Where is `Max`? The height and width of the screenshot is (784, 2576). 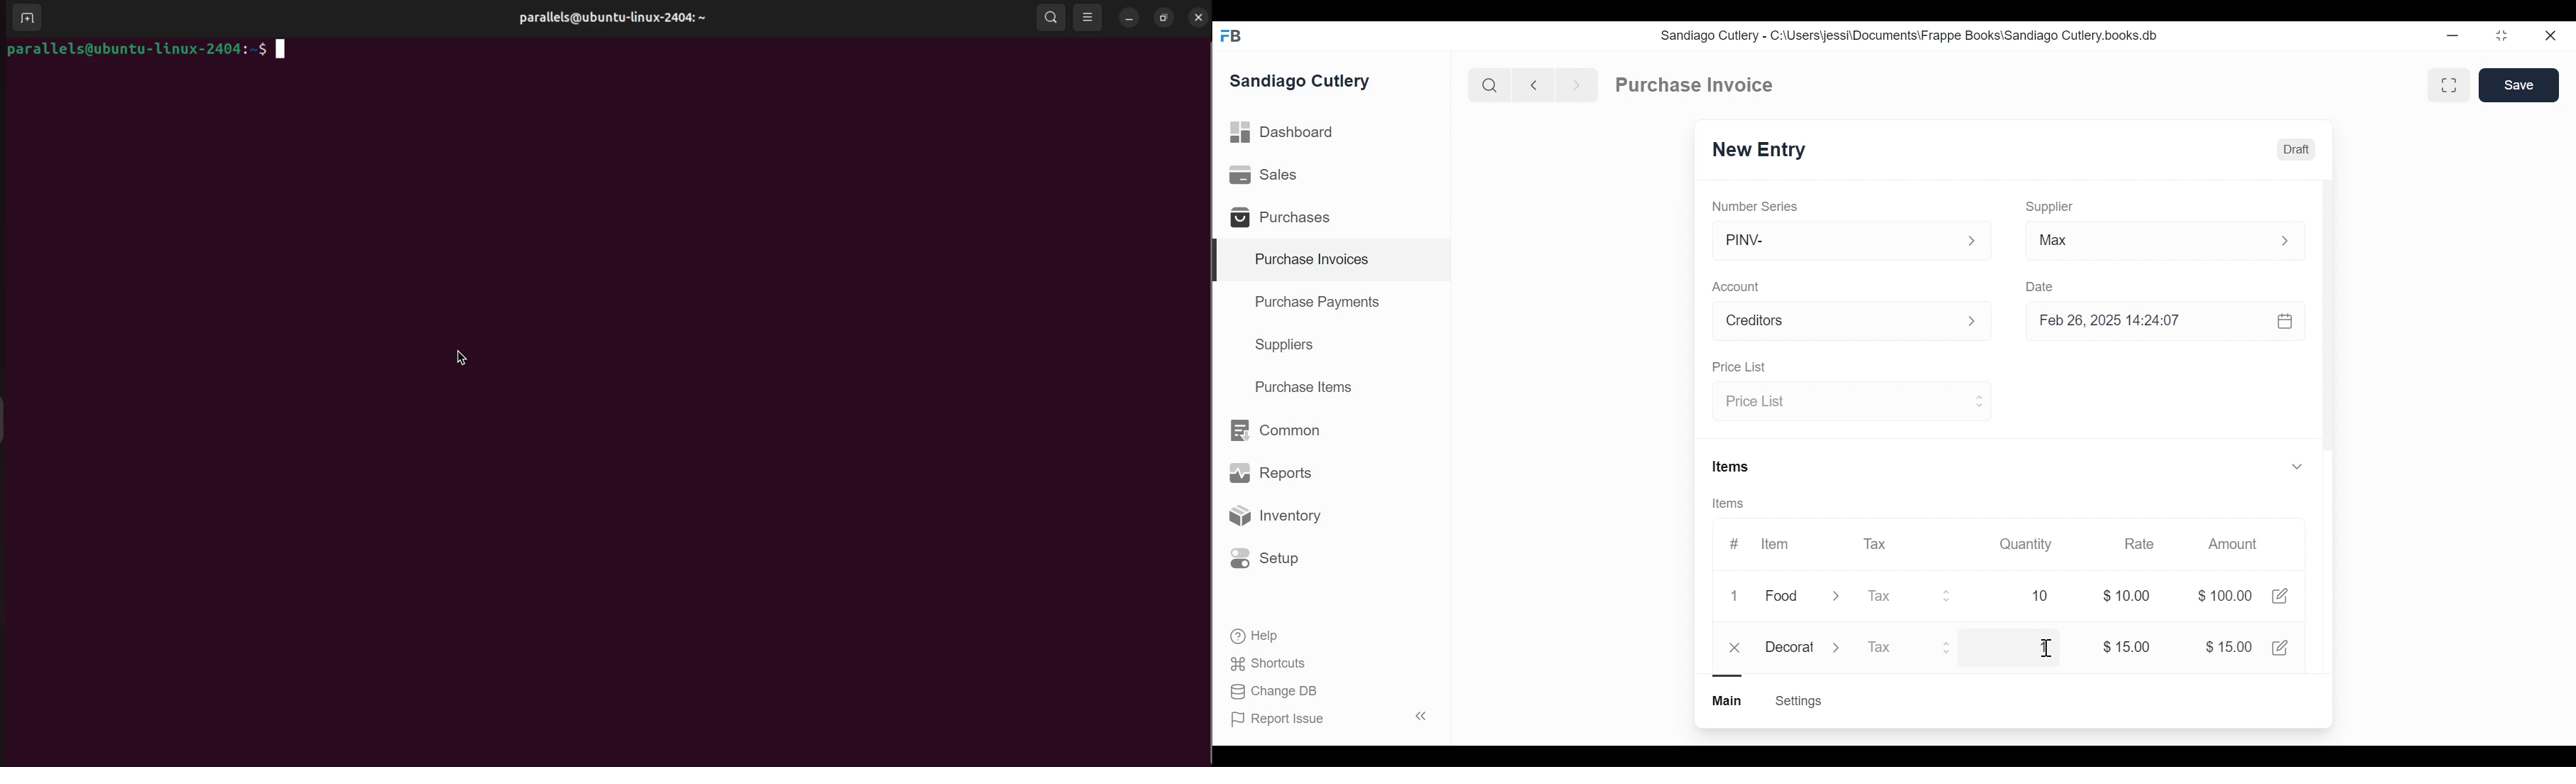 Max is located at coordinates (2137, 243).